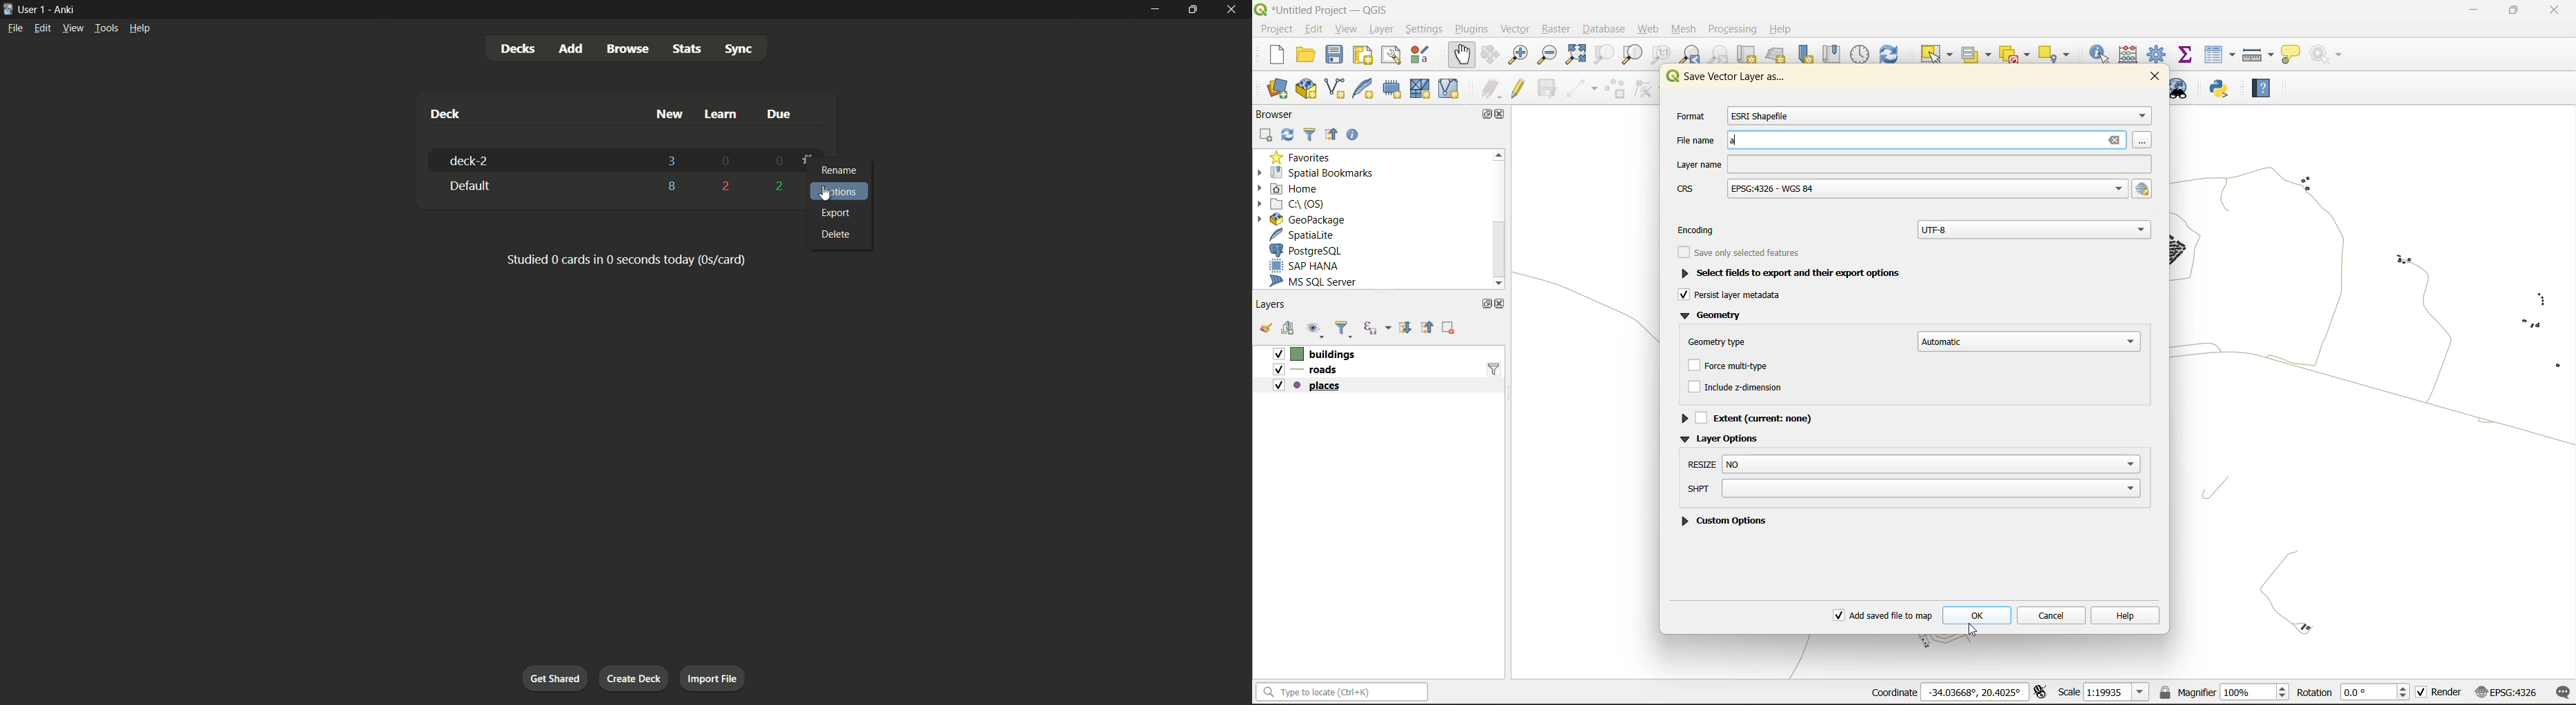  I want to click on export, so click(836, 213).